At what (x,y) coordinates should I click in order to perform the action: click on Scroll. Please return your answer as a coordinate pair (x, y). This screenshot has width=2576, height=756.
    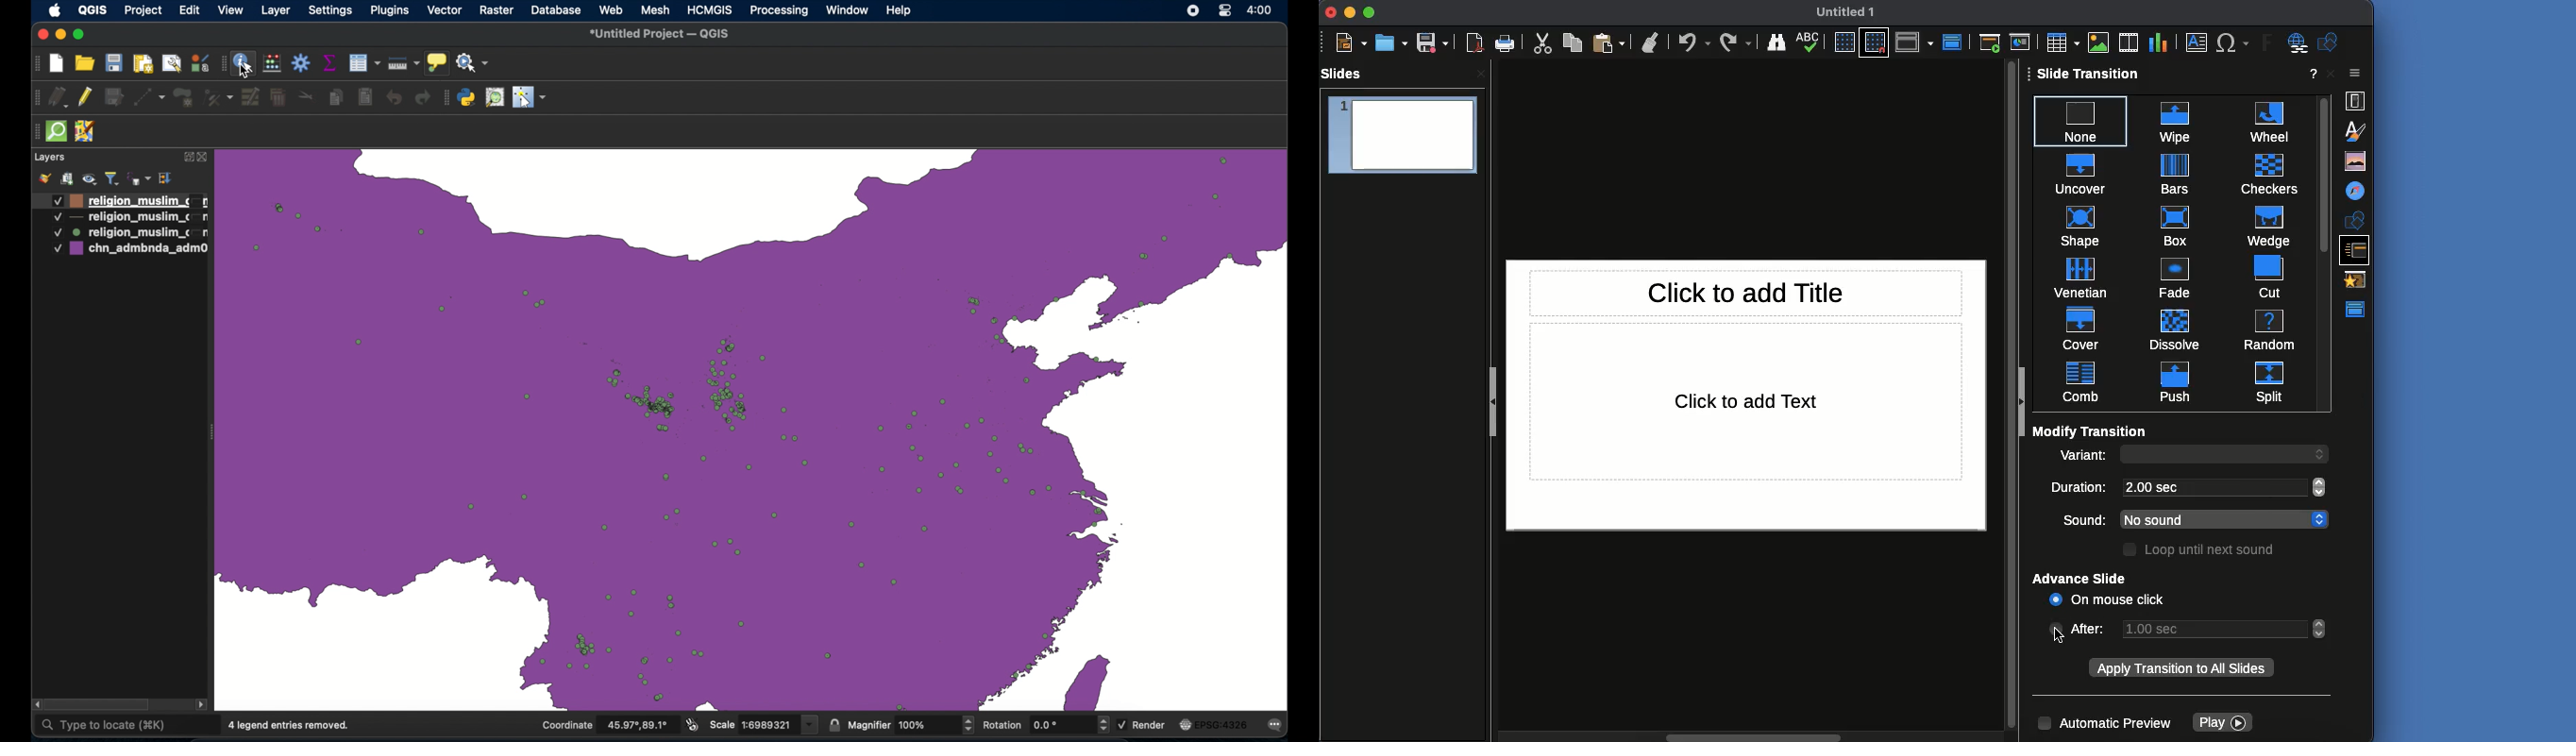
    Looking at the image, I should click on (2324, 248).